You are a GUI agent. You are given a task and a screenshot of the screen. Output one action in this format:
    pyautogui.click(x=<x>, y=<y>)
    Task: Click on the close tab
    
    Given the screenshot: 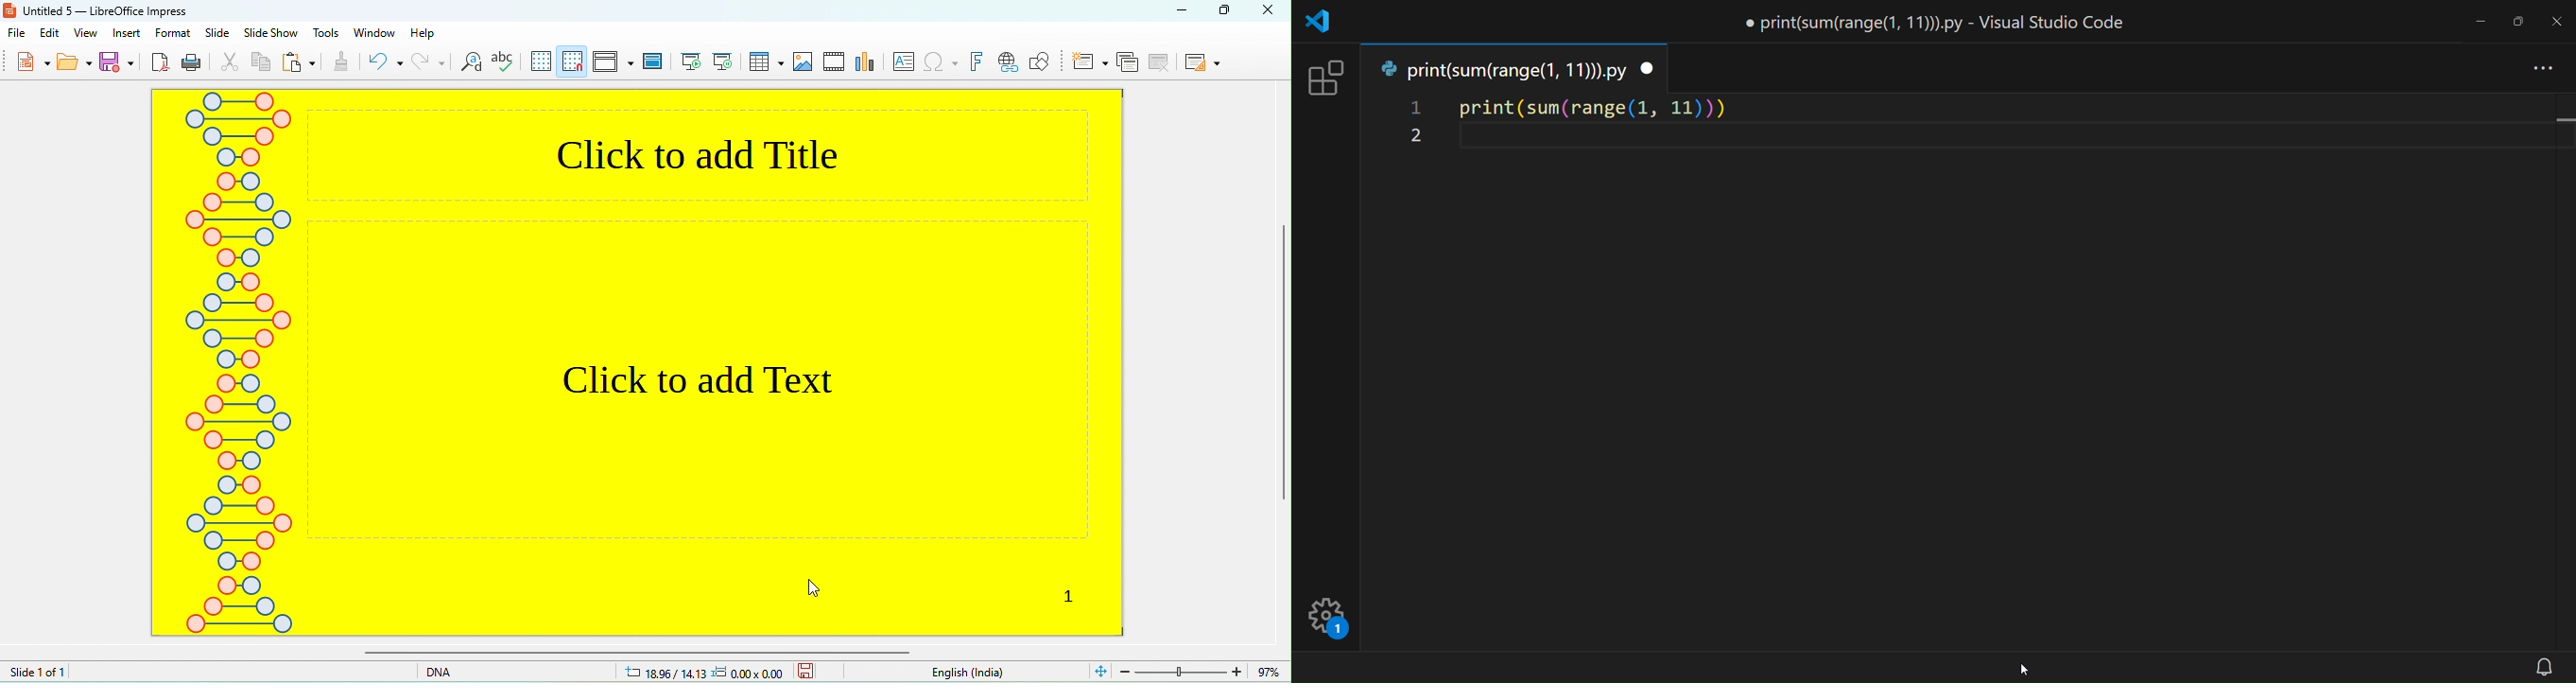 What is the action you would take?
    pyautogui.click(x=1648, y=69)
    